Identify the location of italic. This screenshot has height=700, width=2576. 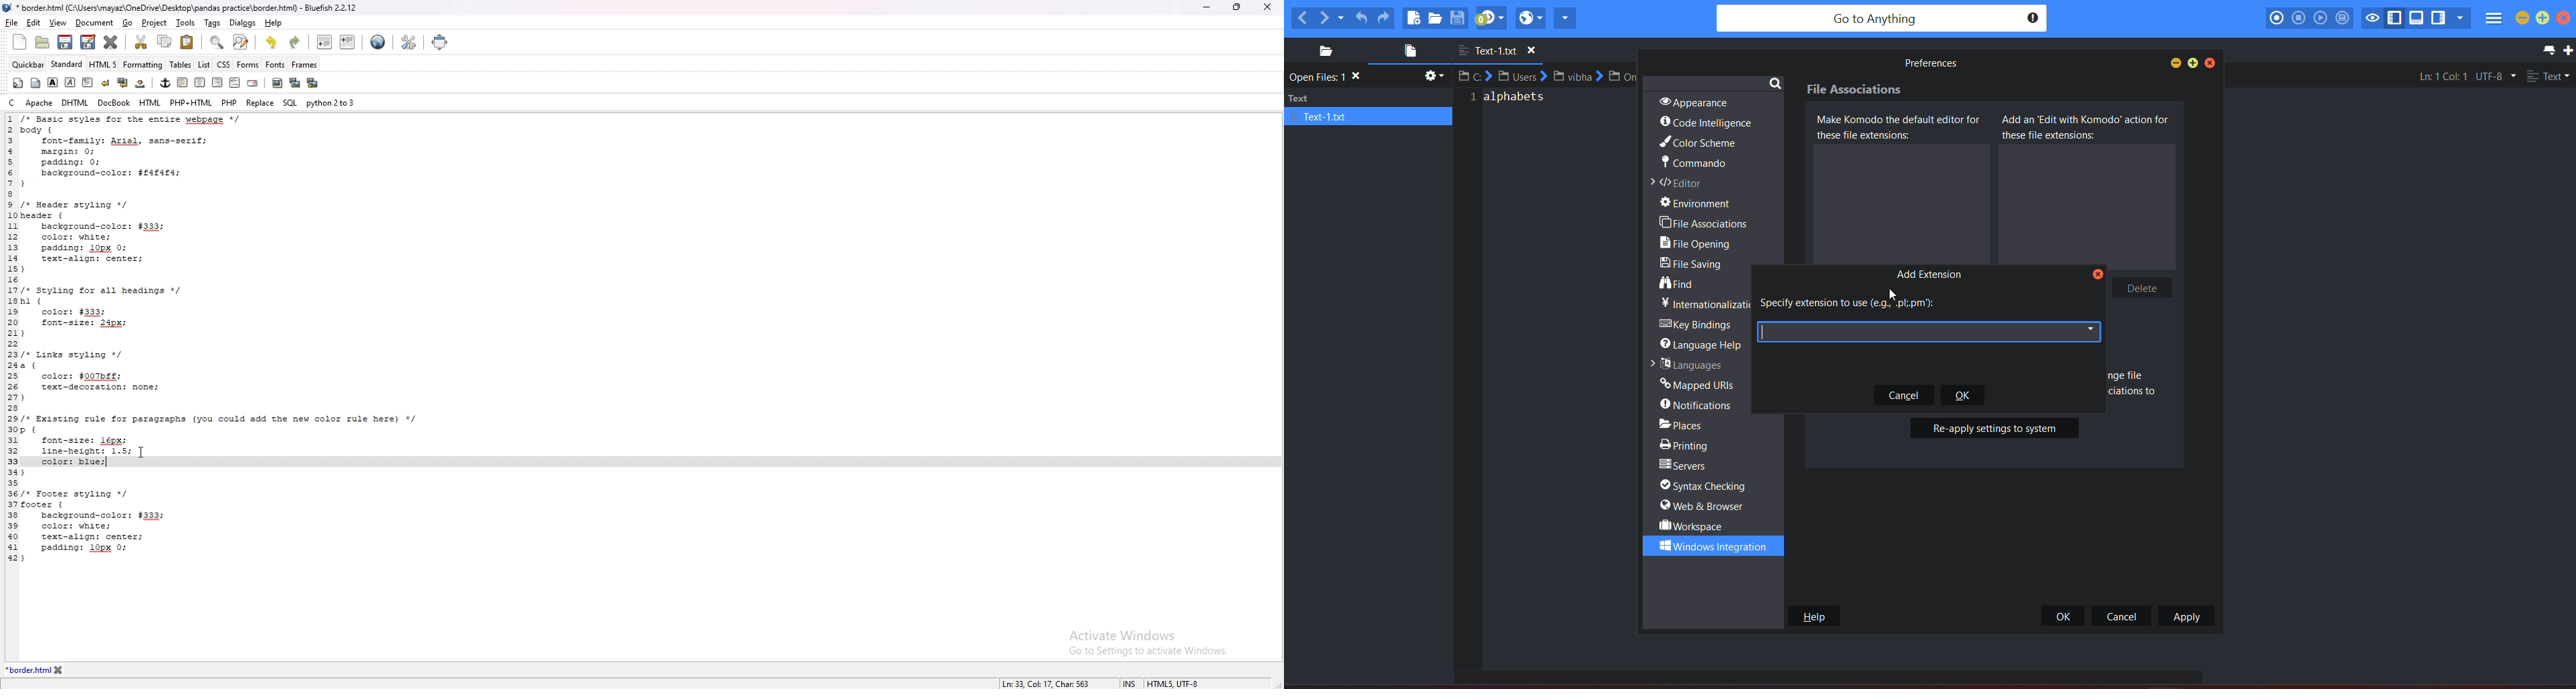
(71, 82).